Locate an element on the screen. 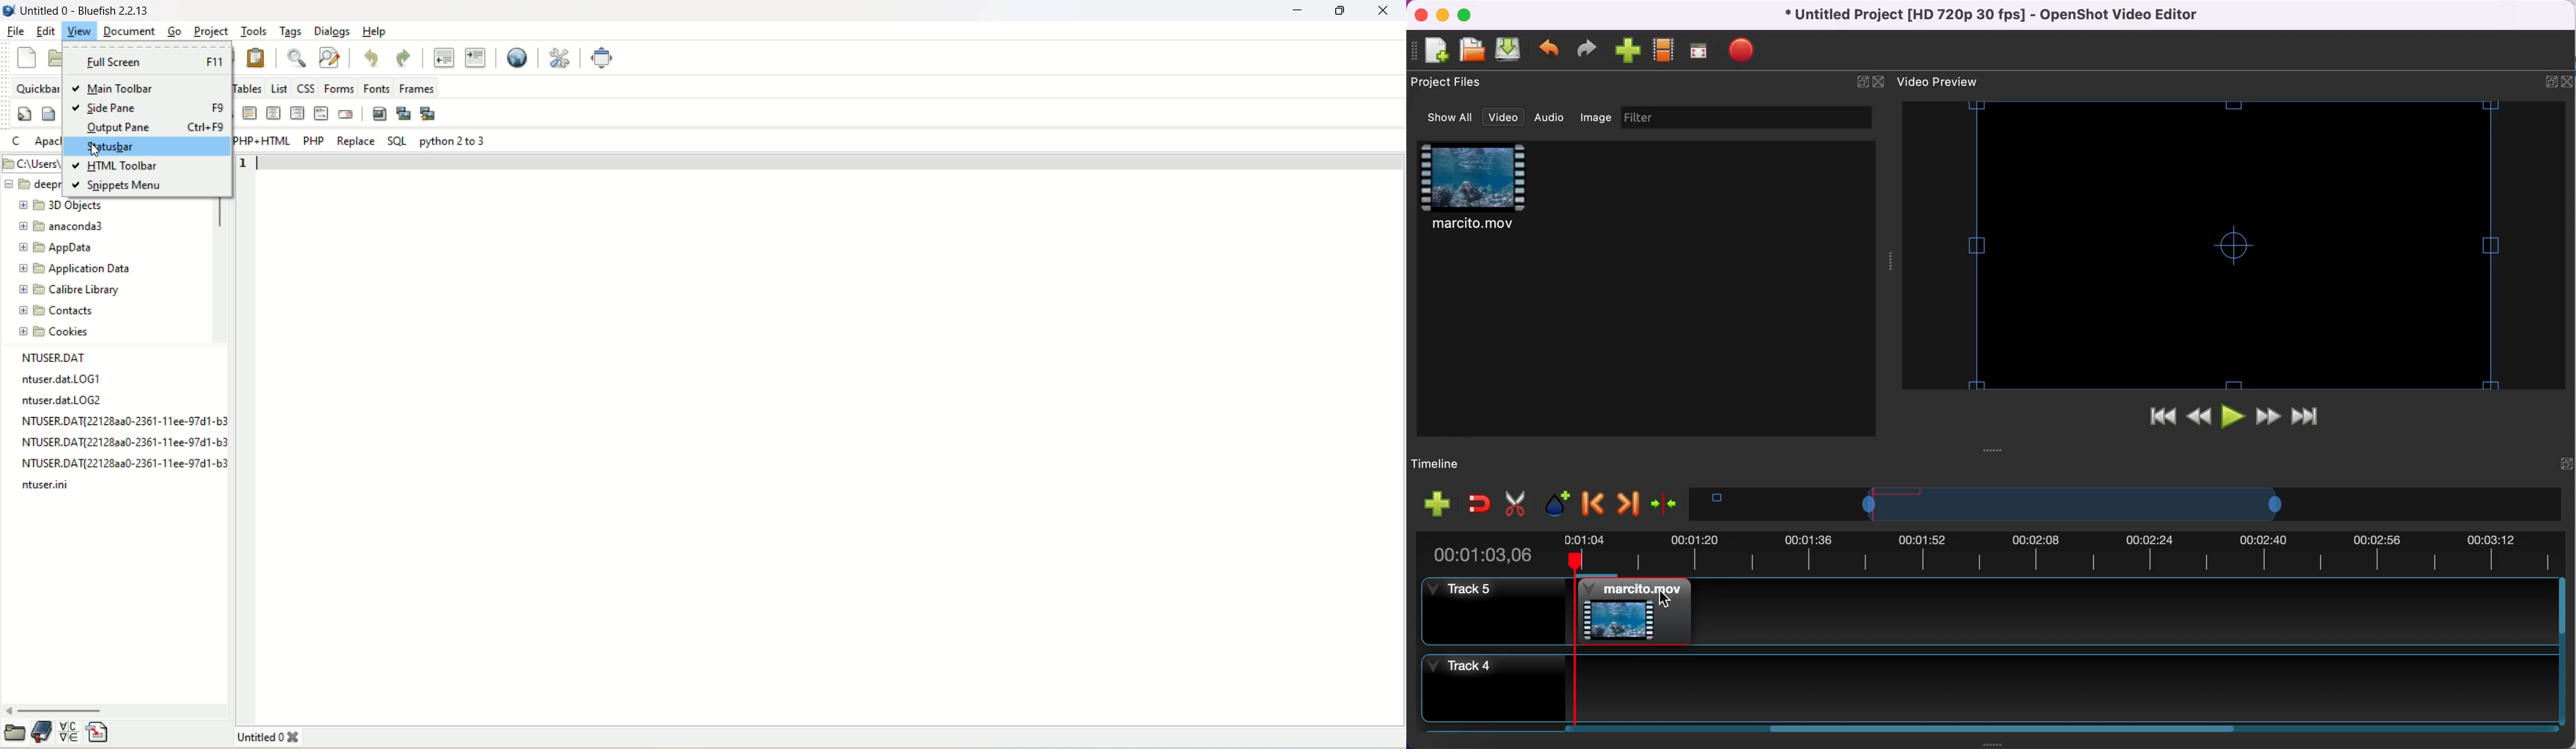 The height and width of the screenshot is (756, 2576). unindent is located at coordinates (442, 59).